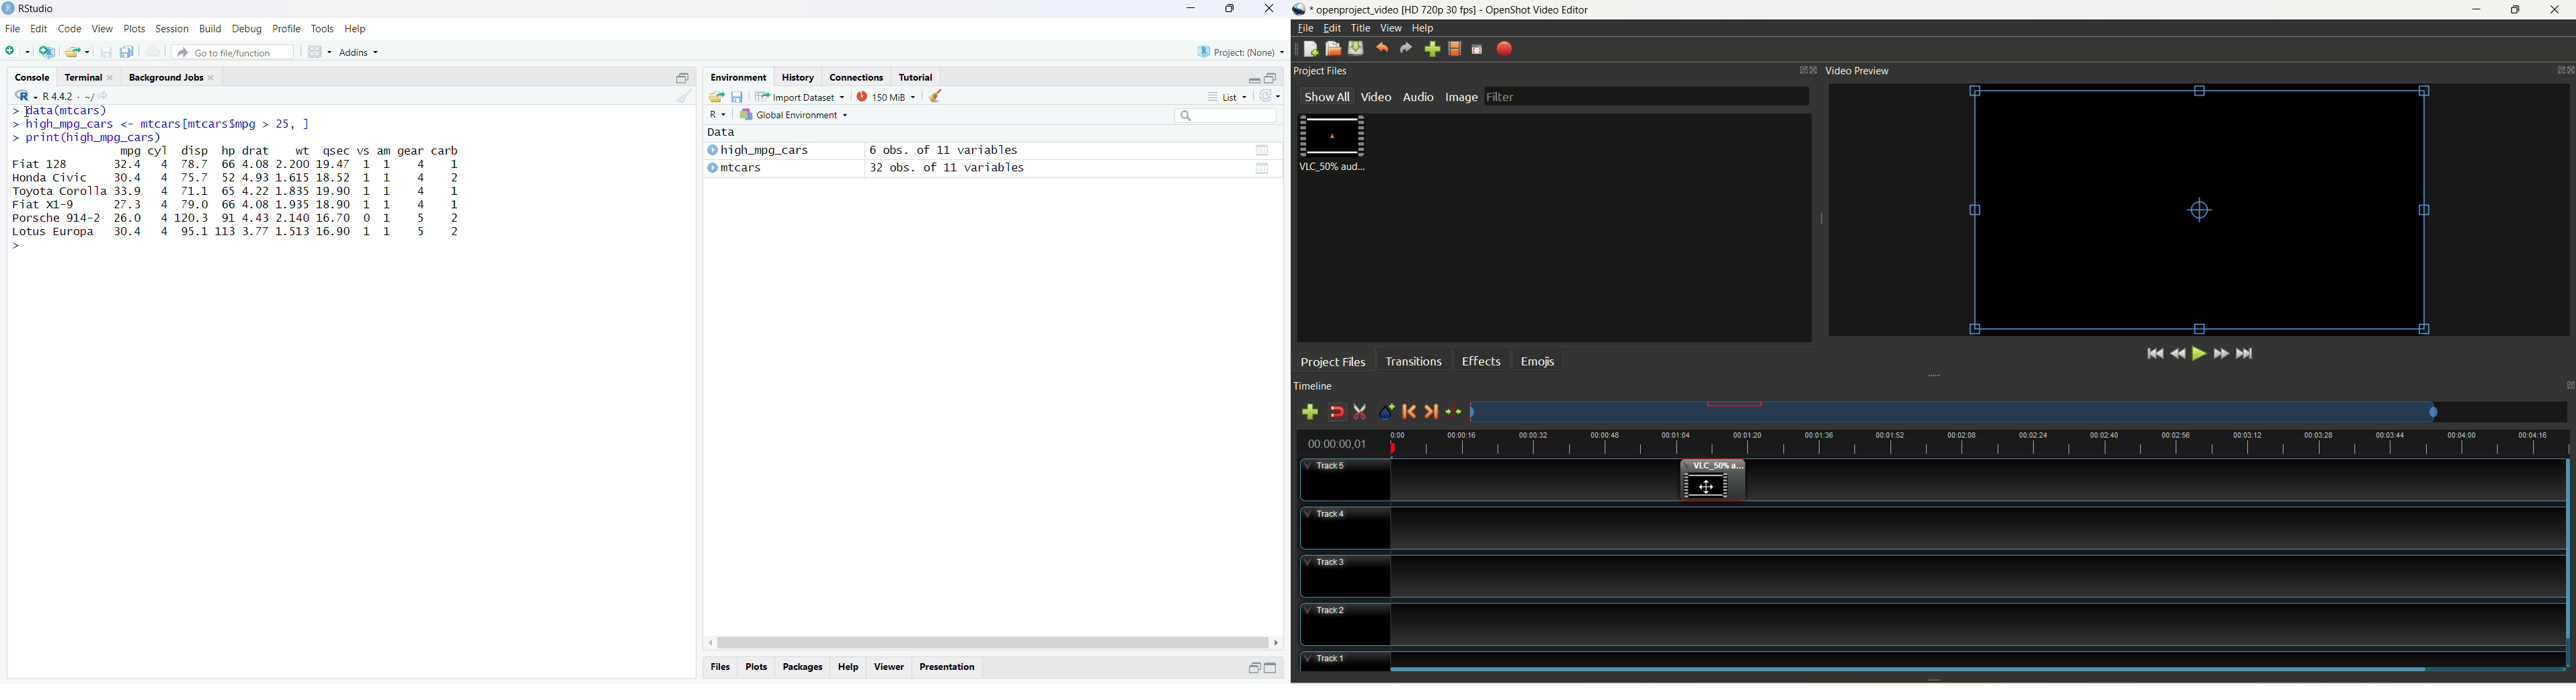 The height and width of the screenshot is (700, 2576). Describe the element at coordinates (1344, 527) in the screenshot. I see `track4` at that location.